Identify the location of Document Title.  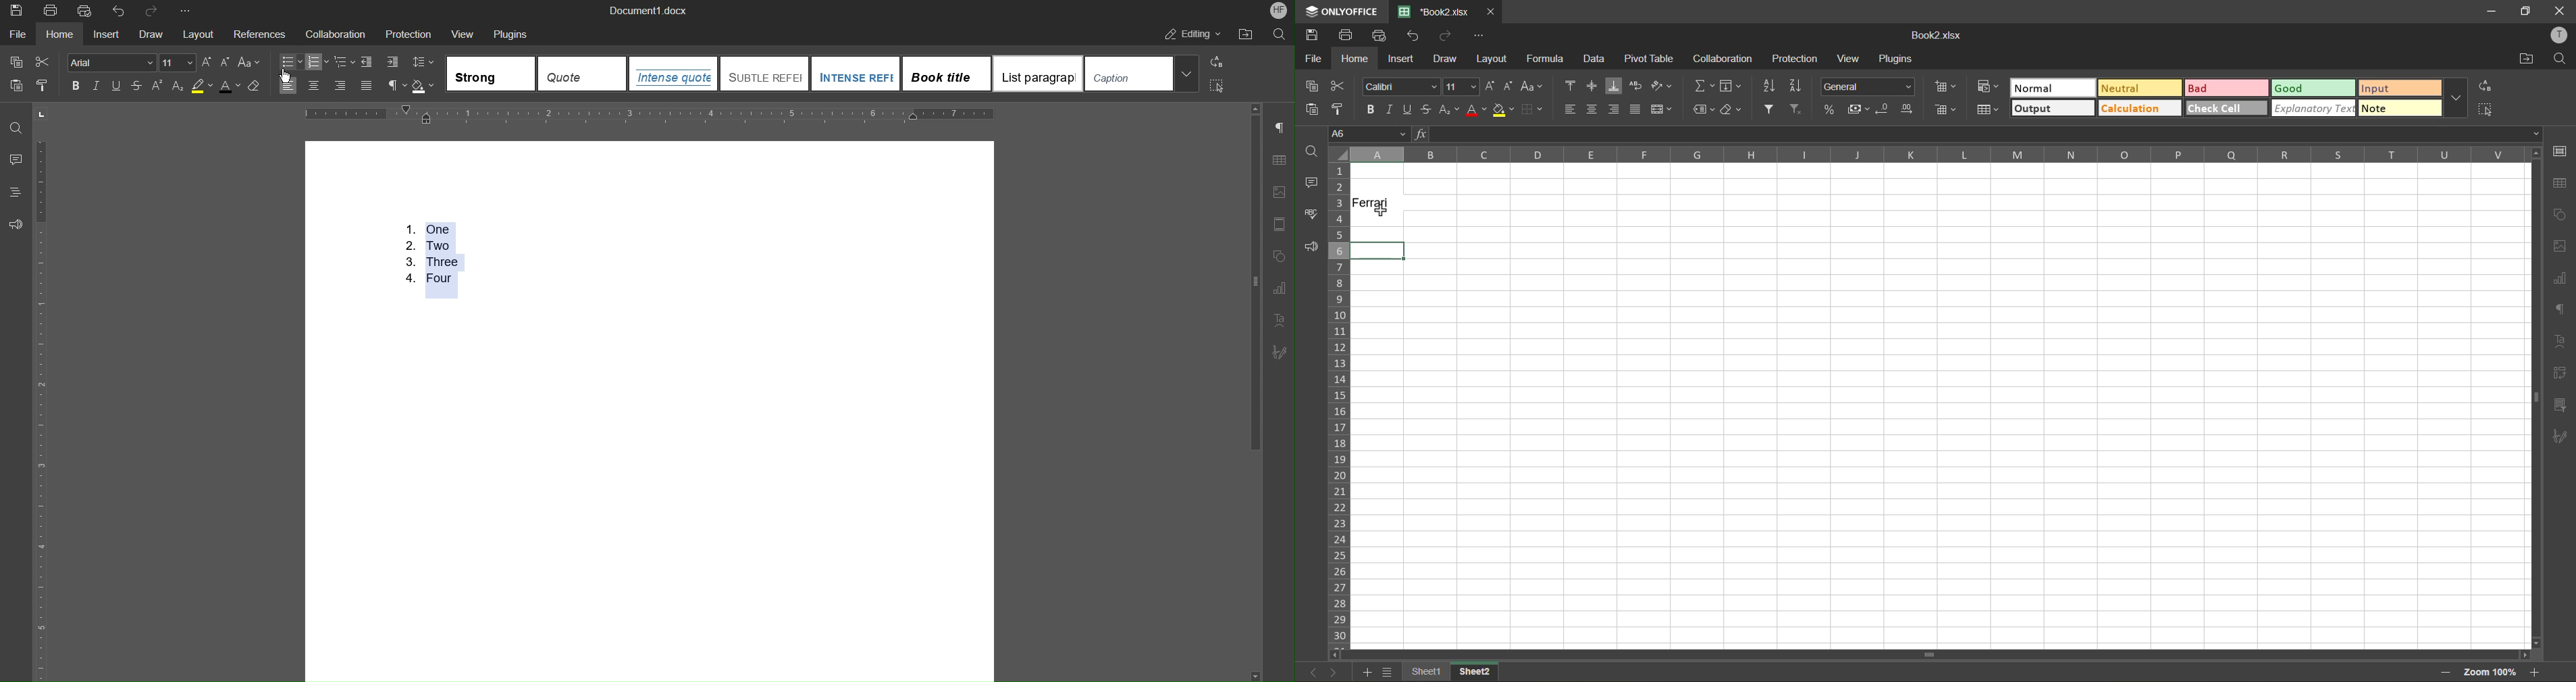
(646, 10).